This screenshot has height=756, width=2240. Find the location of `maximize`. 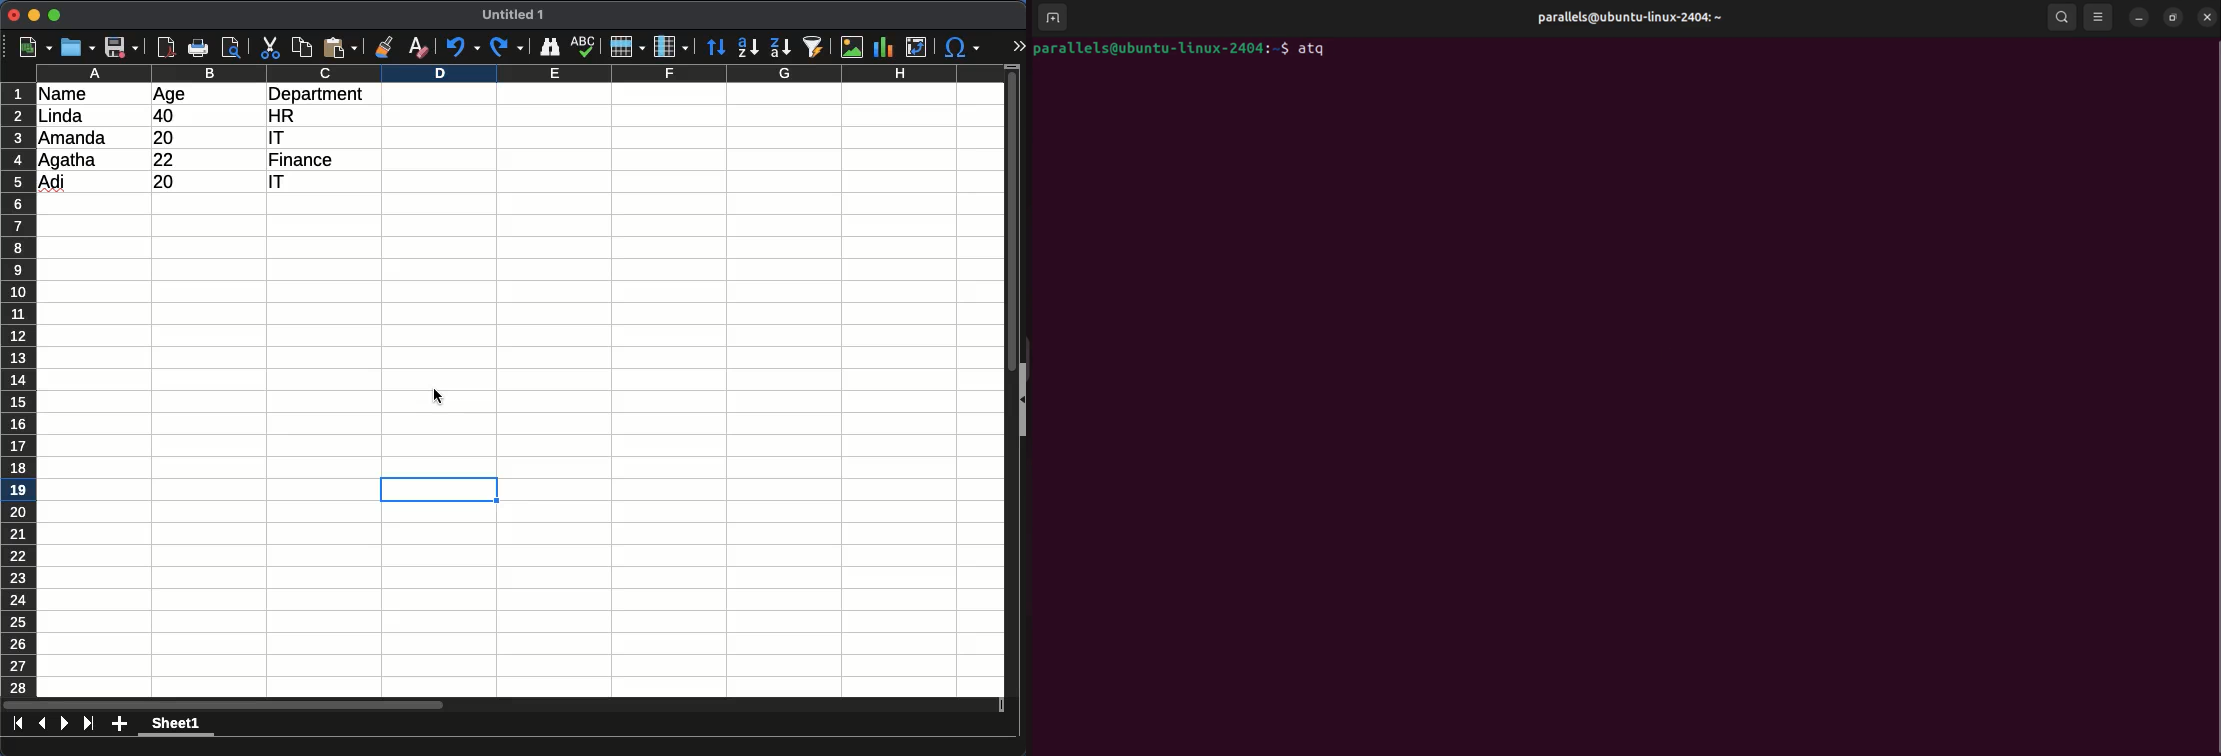

maximize is located at coordinates (56, 14).